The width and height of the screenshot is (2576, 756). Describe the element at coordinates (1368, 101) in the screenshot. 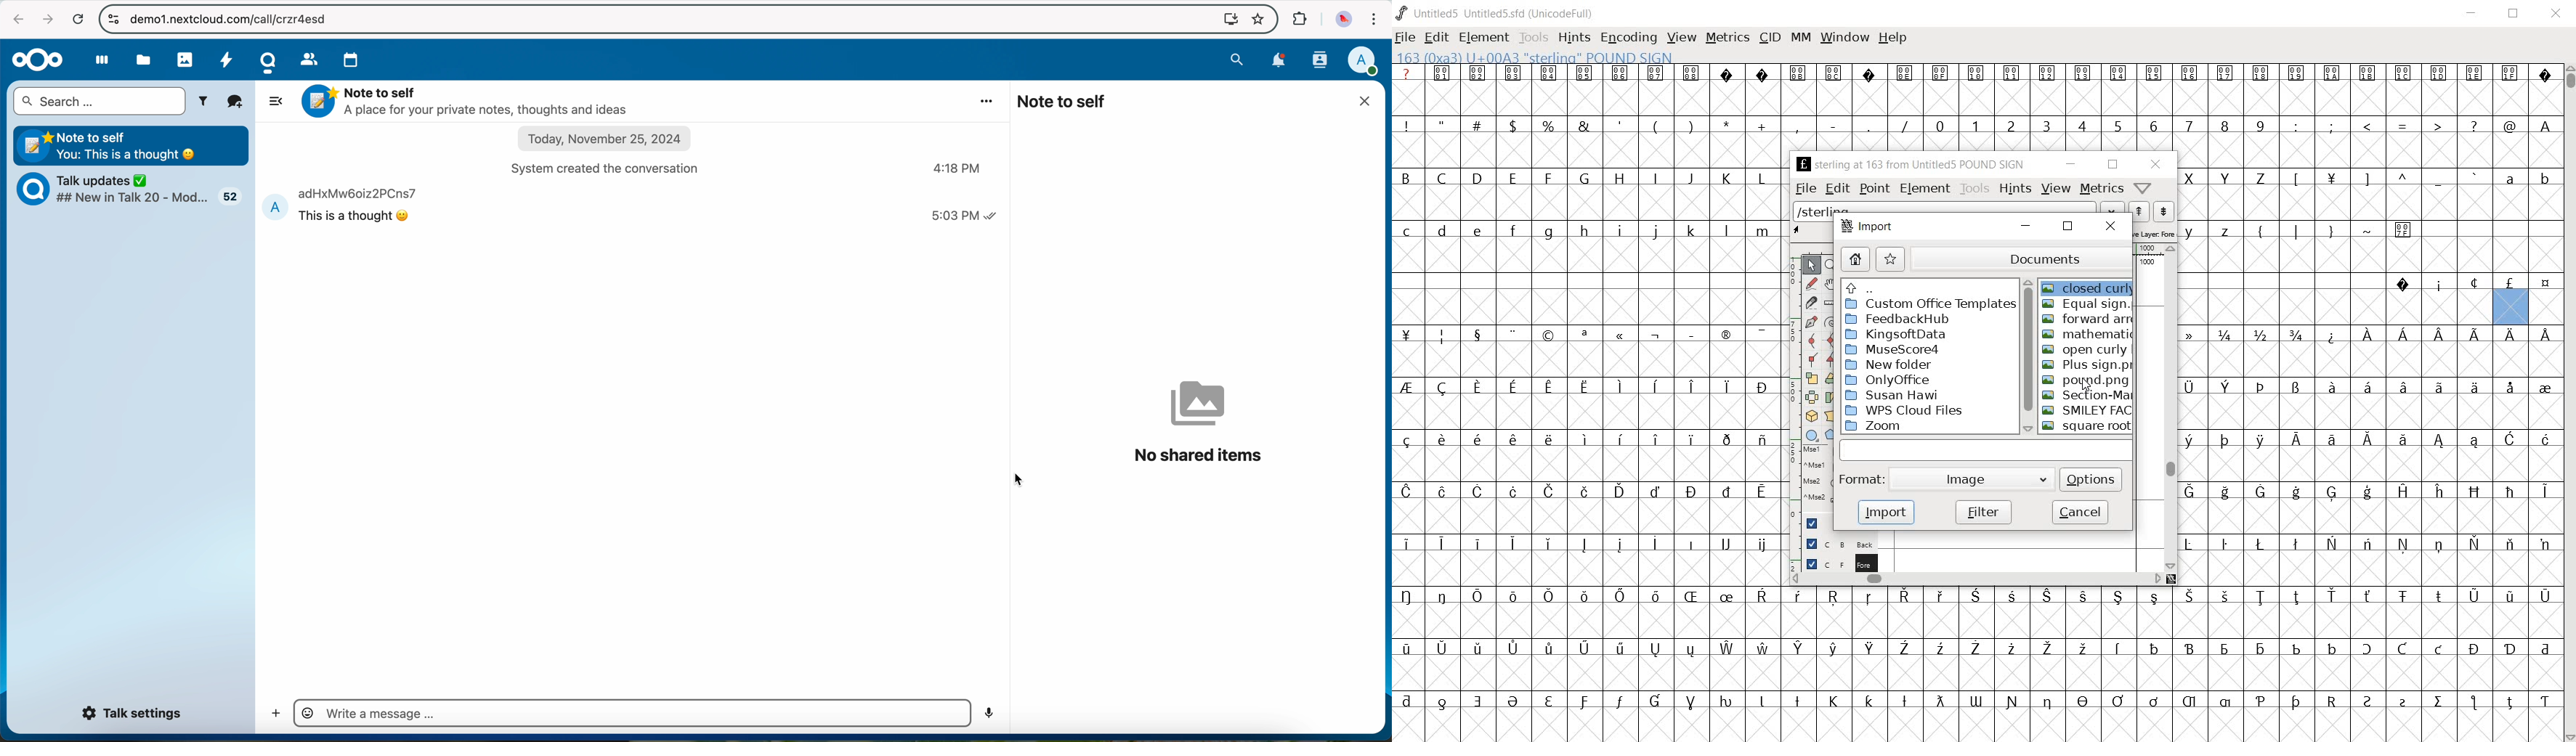

I see `close window` at that location.